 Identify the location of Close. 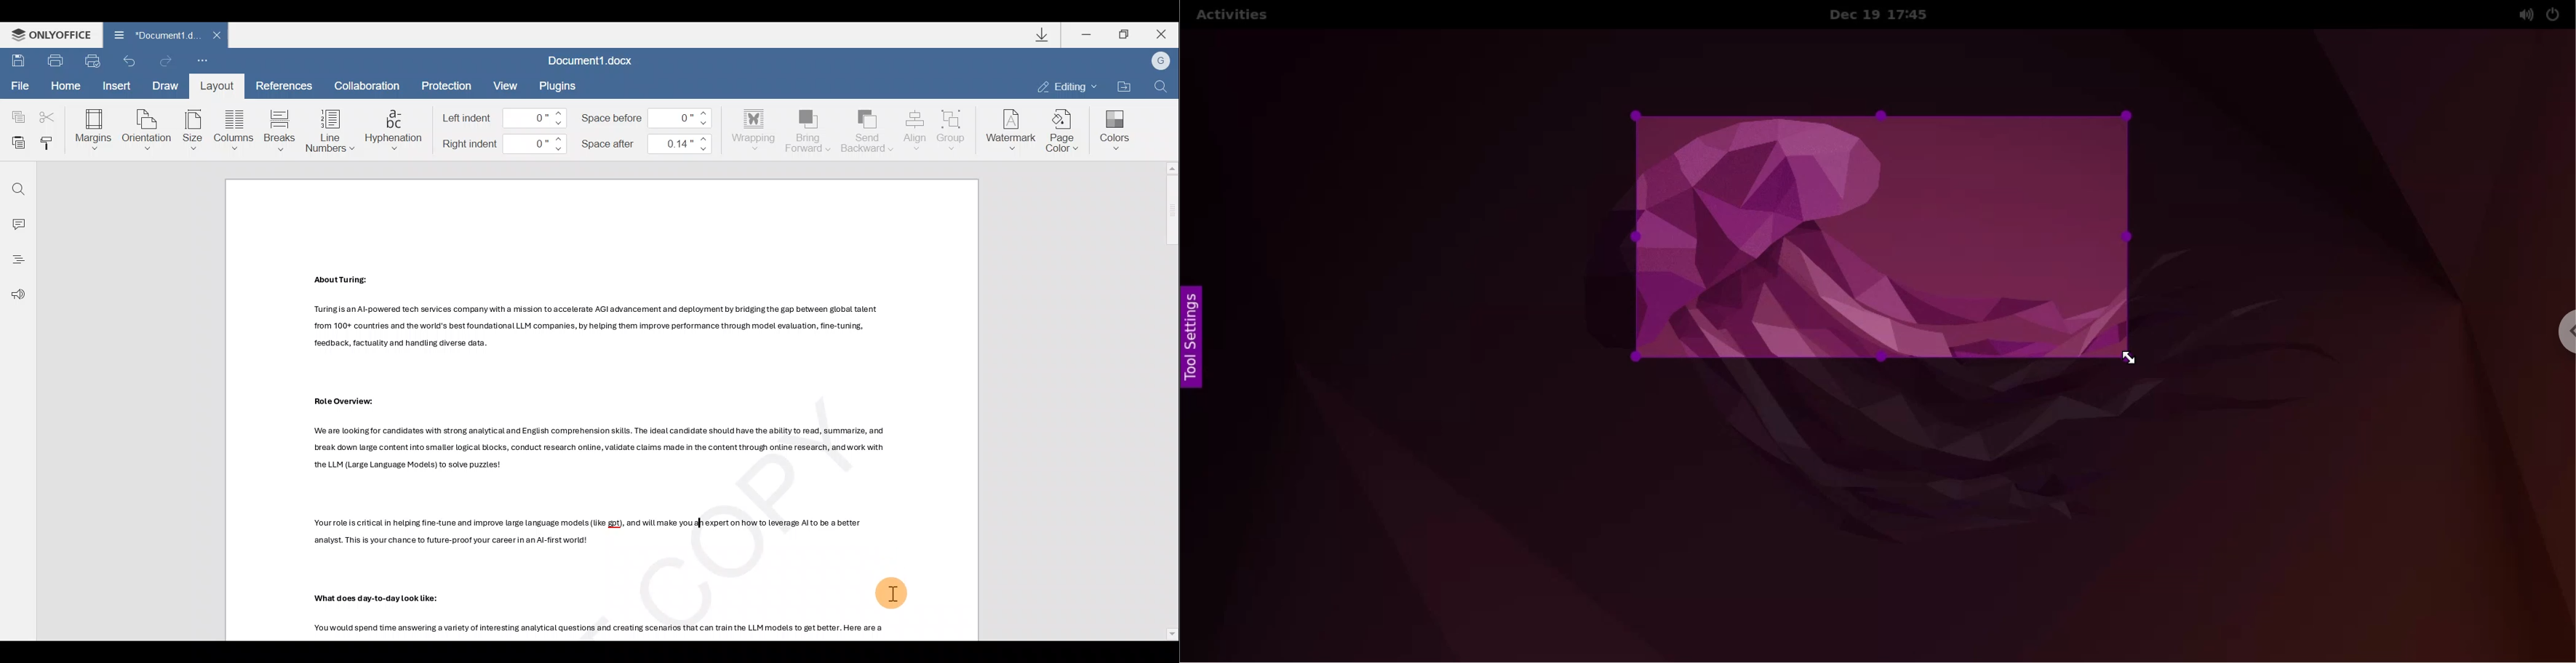
(220, 35).